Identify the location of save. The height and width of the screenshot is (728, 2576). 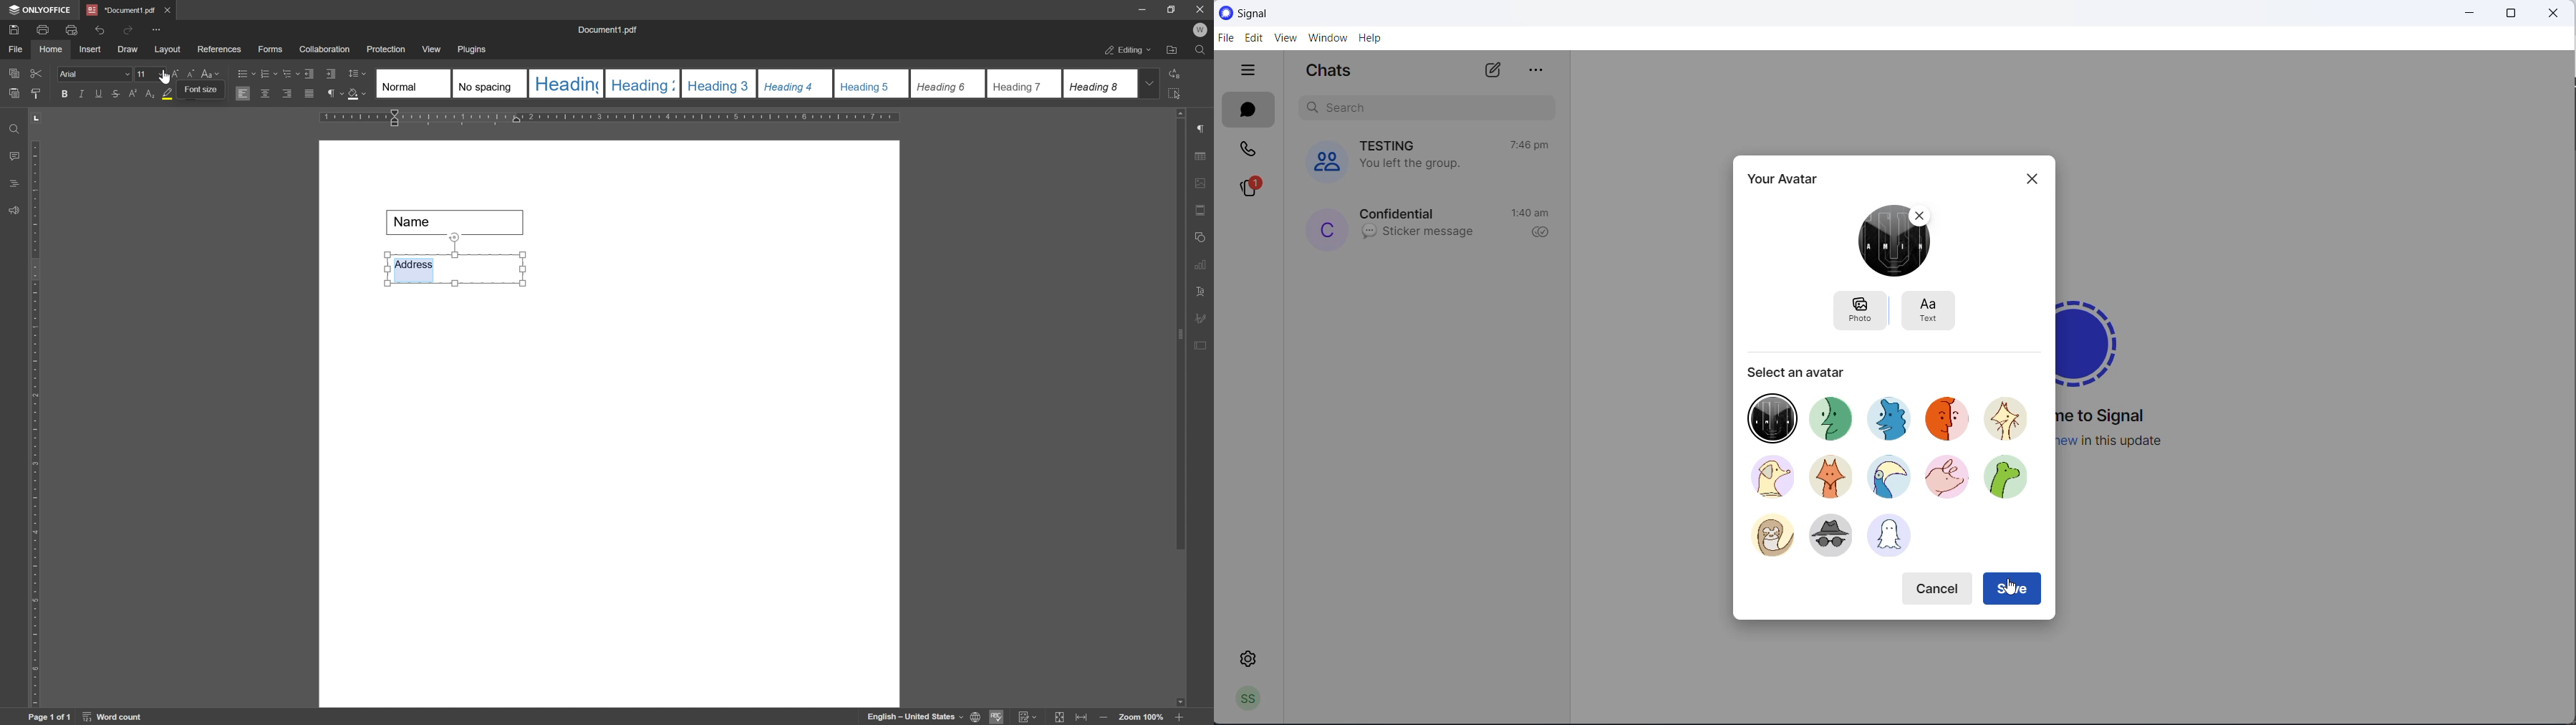
(2014, 590).